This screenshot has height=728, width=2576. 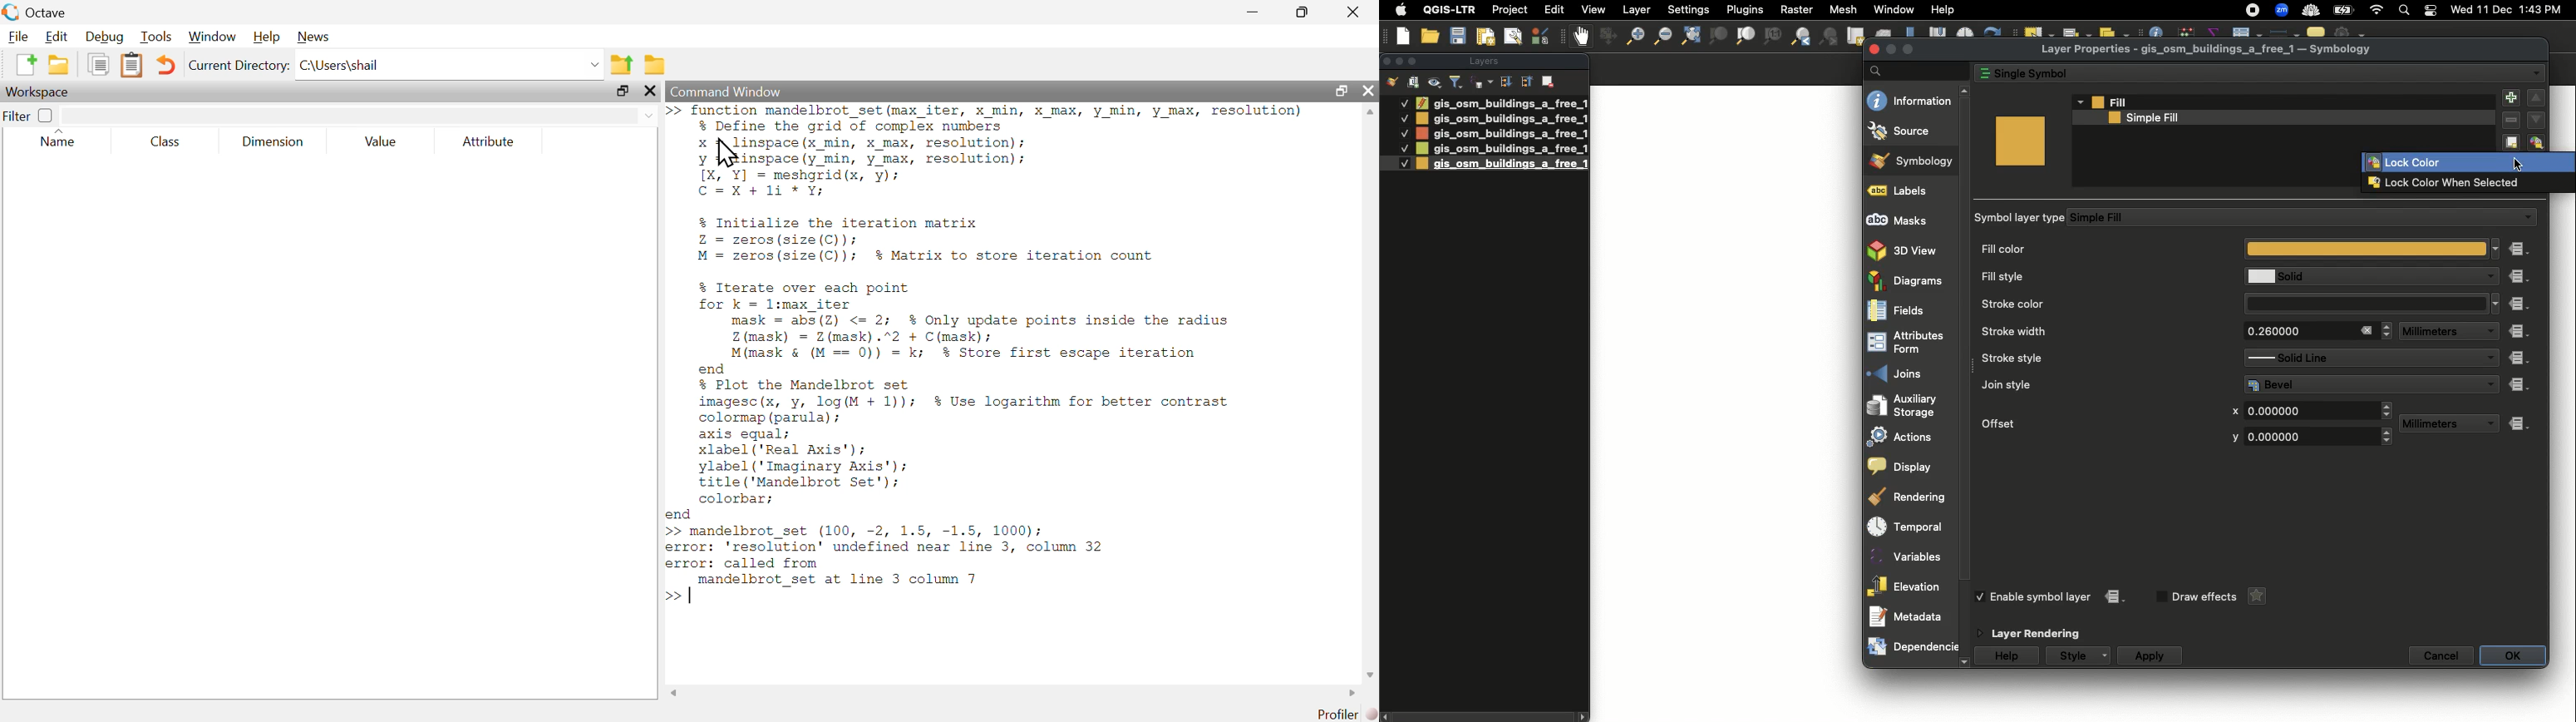 I want to click on C:\Users\shail, so click(x=450, y=65).